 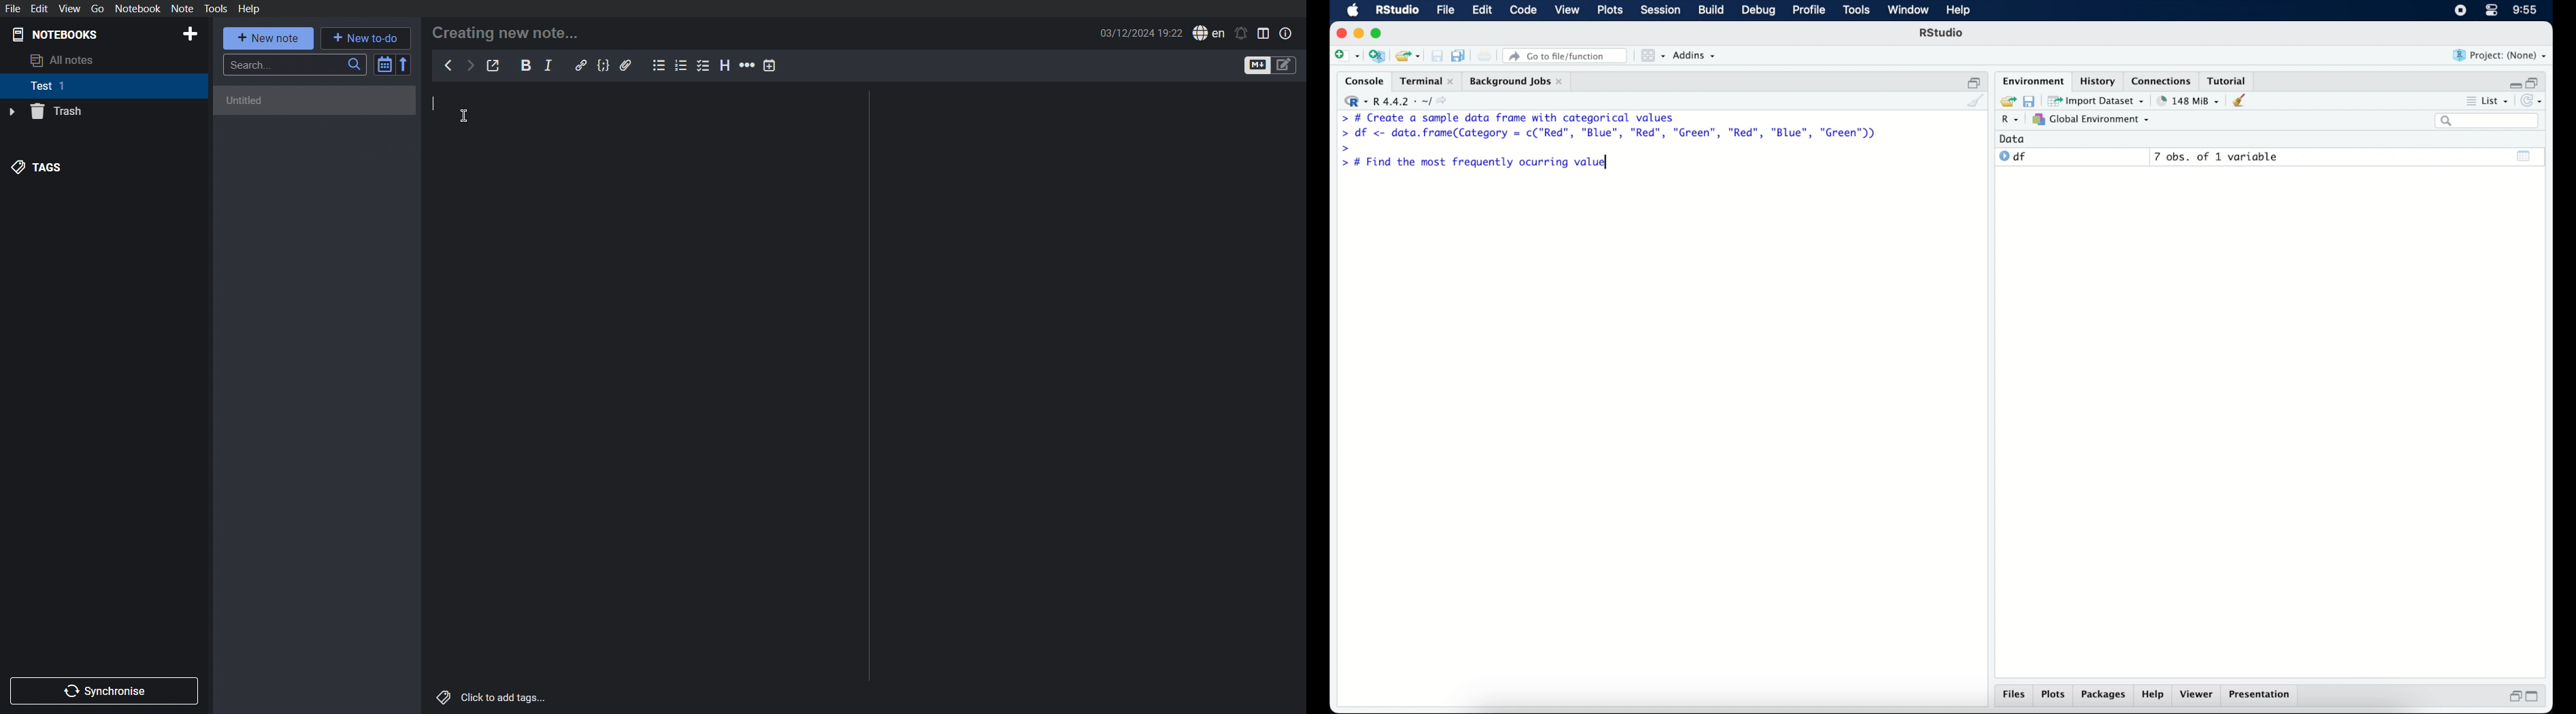 What do you see at coordinates (1408, 56) in the screenshot?
I see `open an existing project` at bounding box center [1408, 56].